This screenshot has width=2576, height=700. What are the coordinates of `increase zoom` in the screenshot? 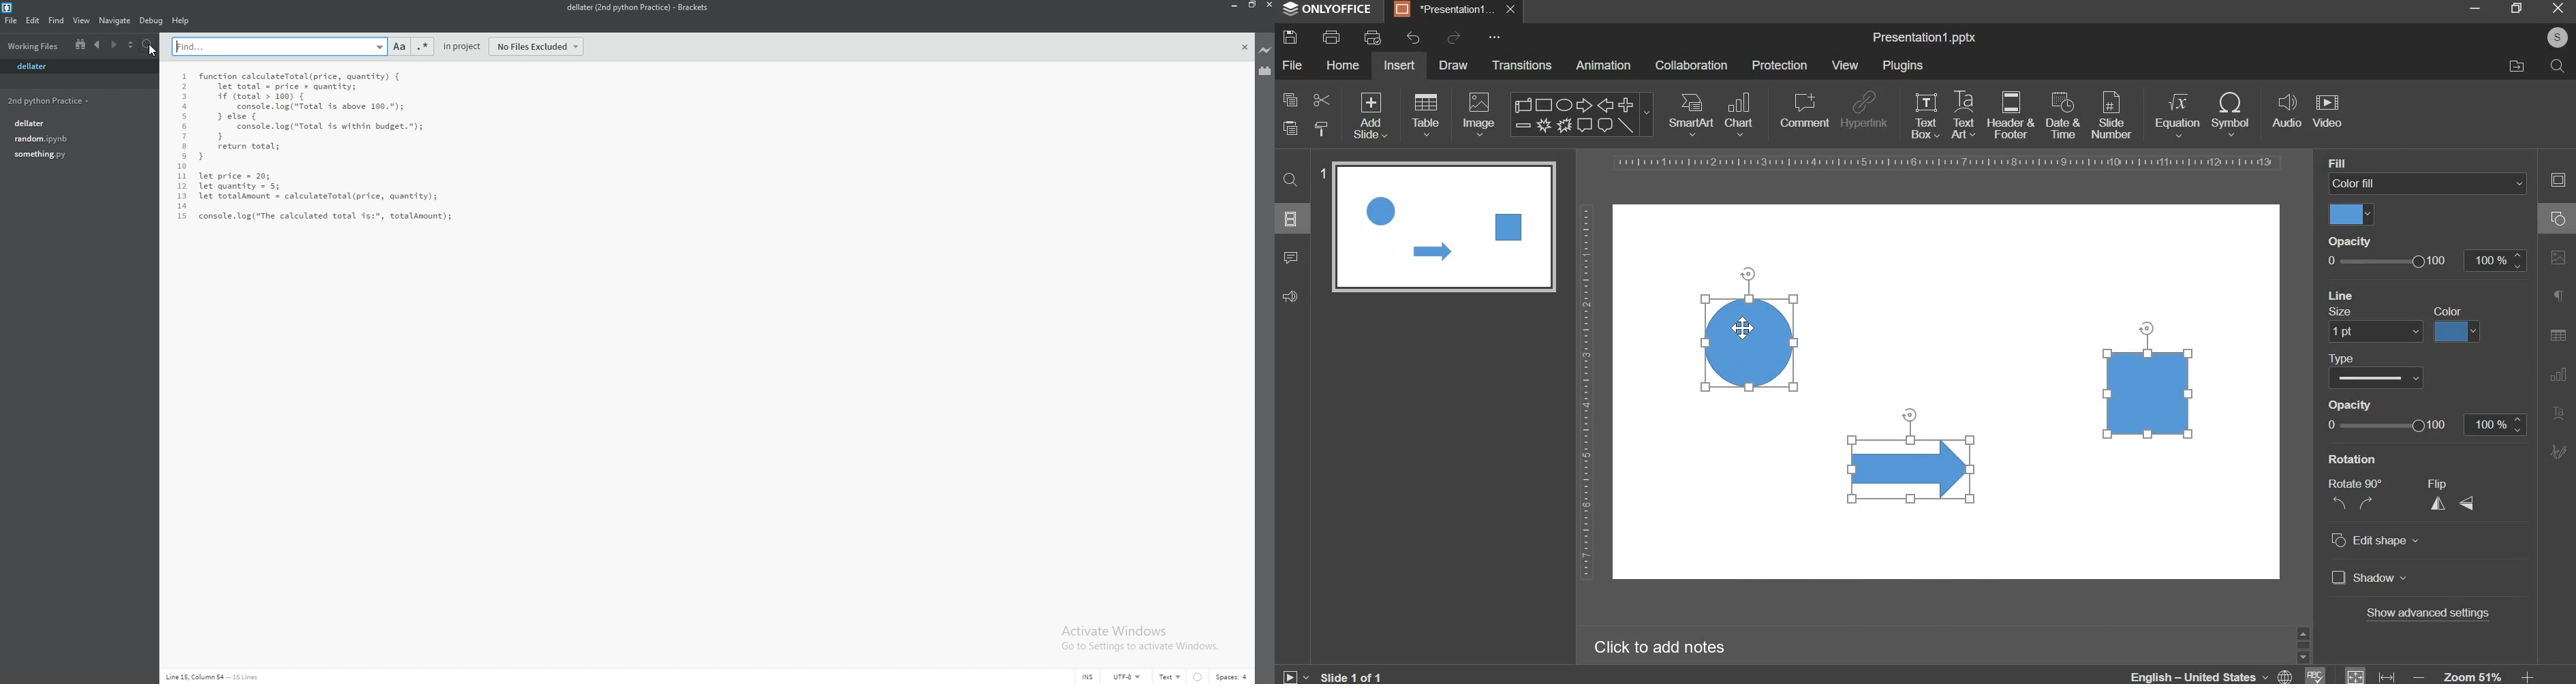 It's located at (2529, 676).